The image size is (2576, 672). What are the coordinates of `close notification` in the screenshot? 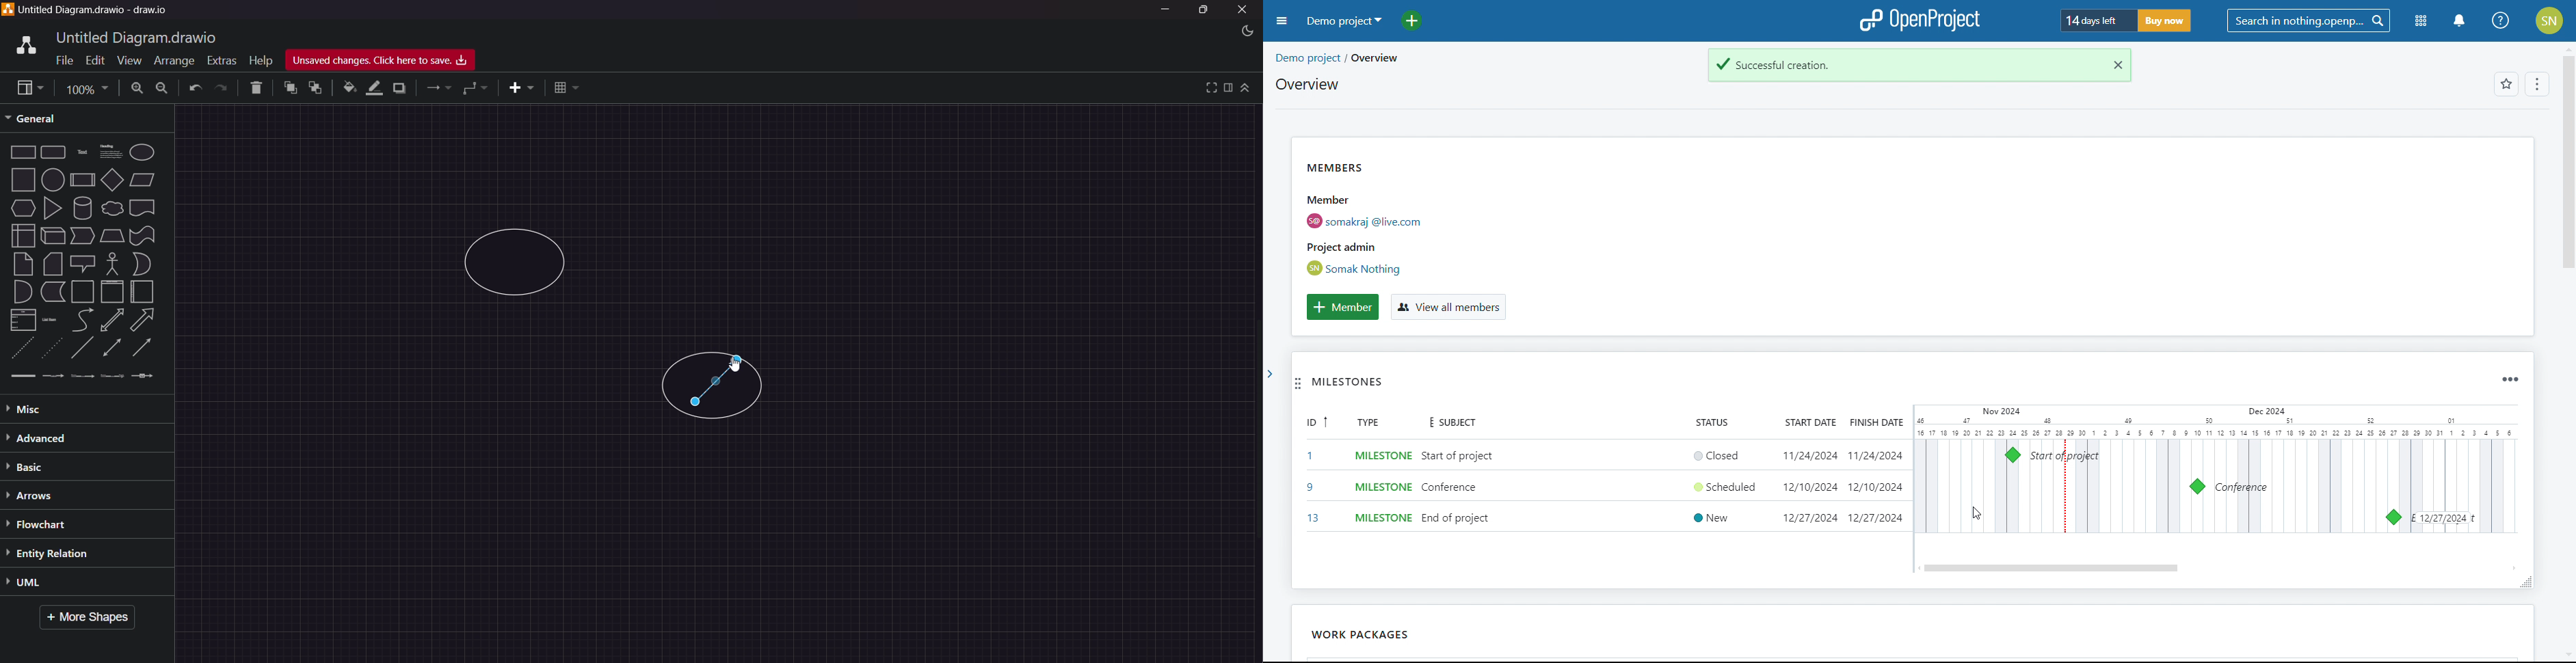 It's located at (2112, 65).